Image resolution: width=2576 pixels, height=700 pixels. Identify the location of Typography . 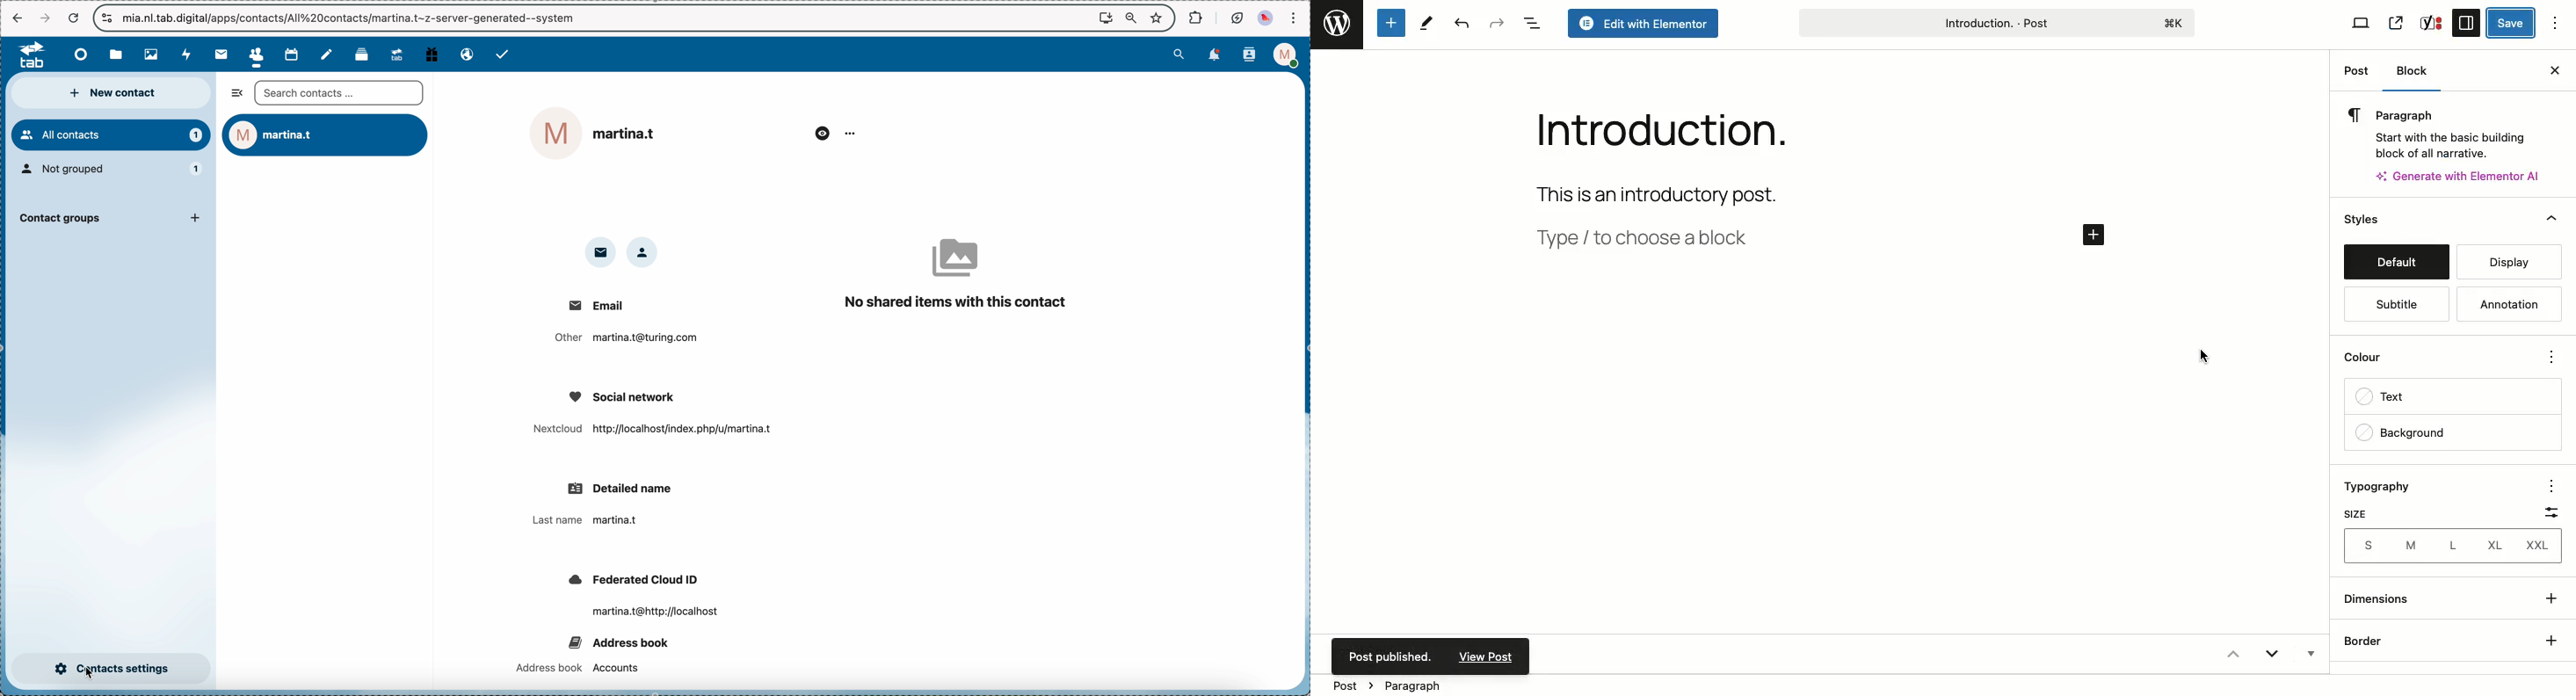
(2385, 488).